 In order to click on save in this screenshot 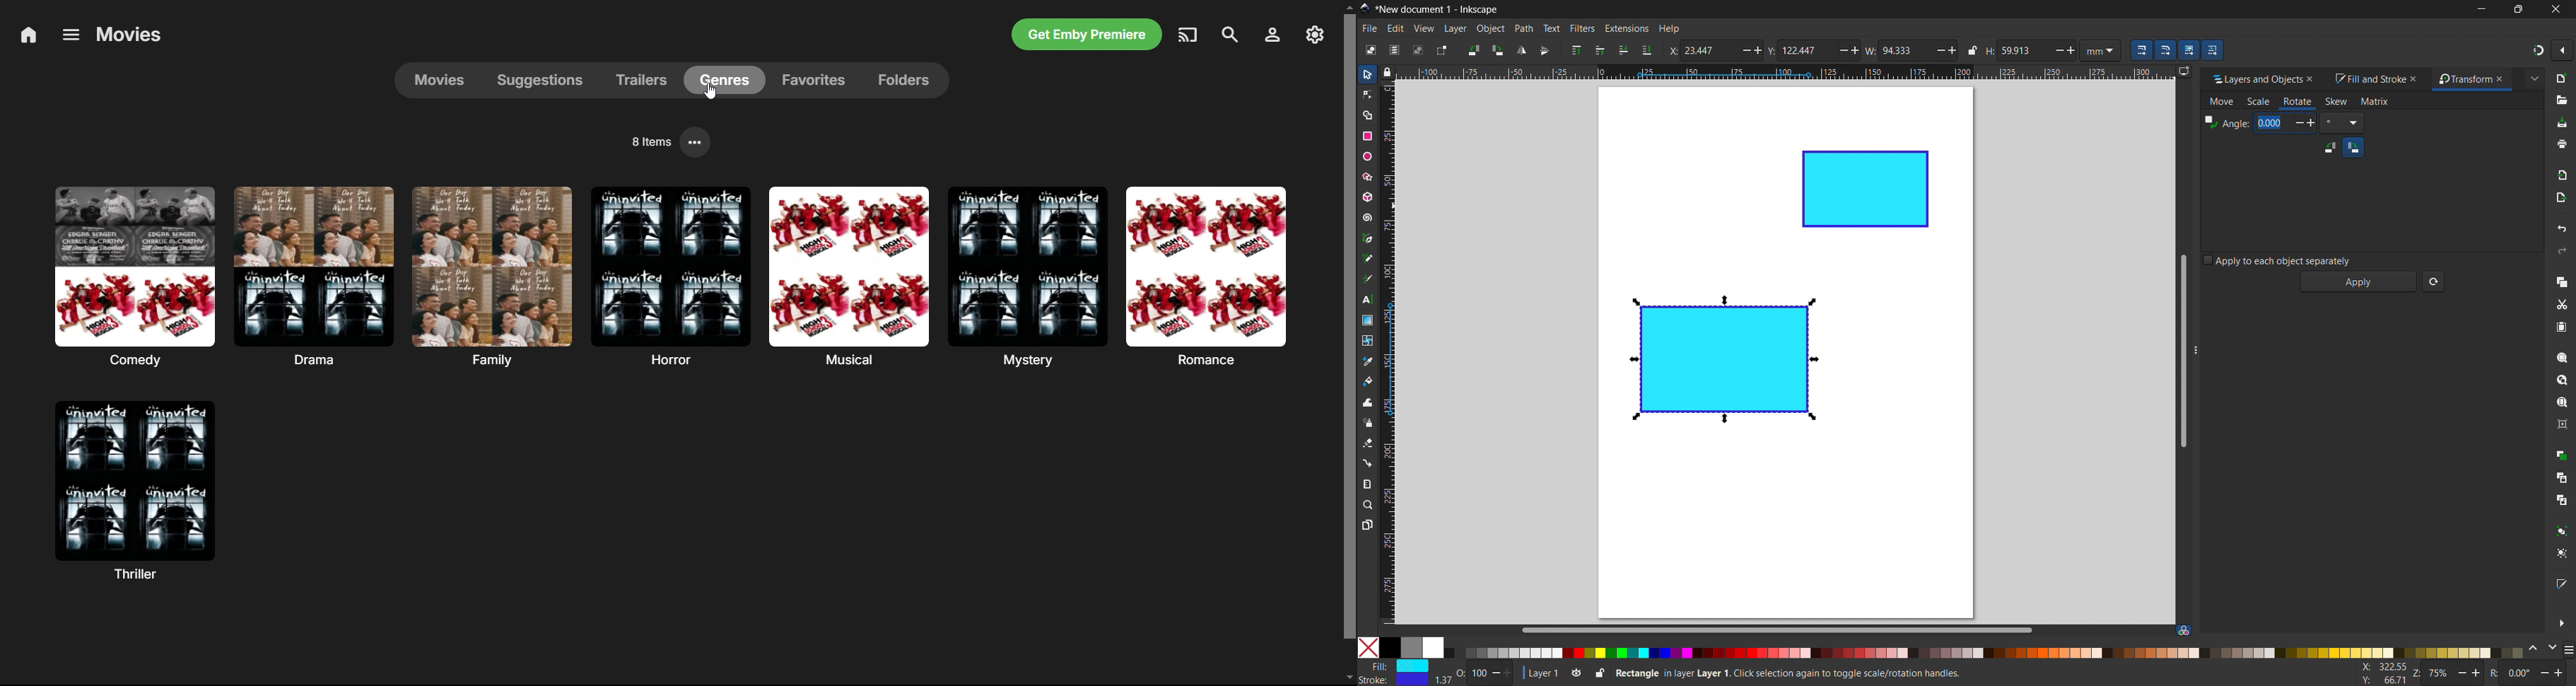, I will do `click(2562, 123)`.